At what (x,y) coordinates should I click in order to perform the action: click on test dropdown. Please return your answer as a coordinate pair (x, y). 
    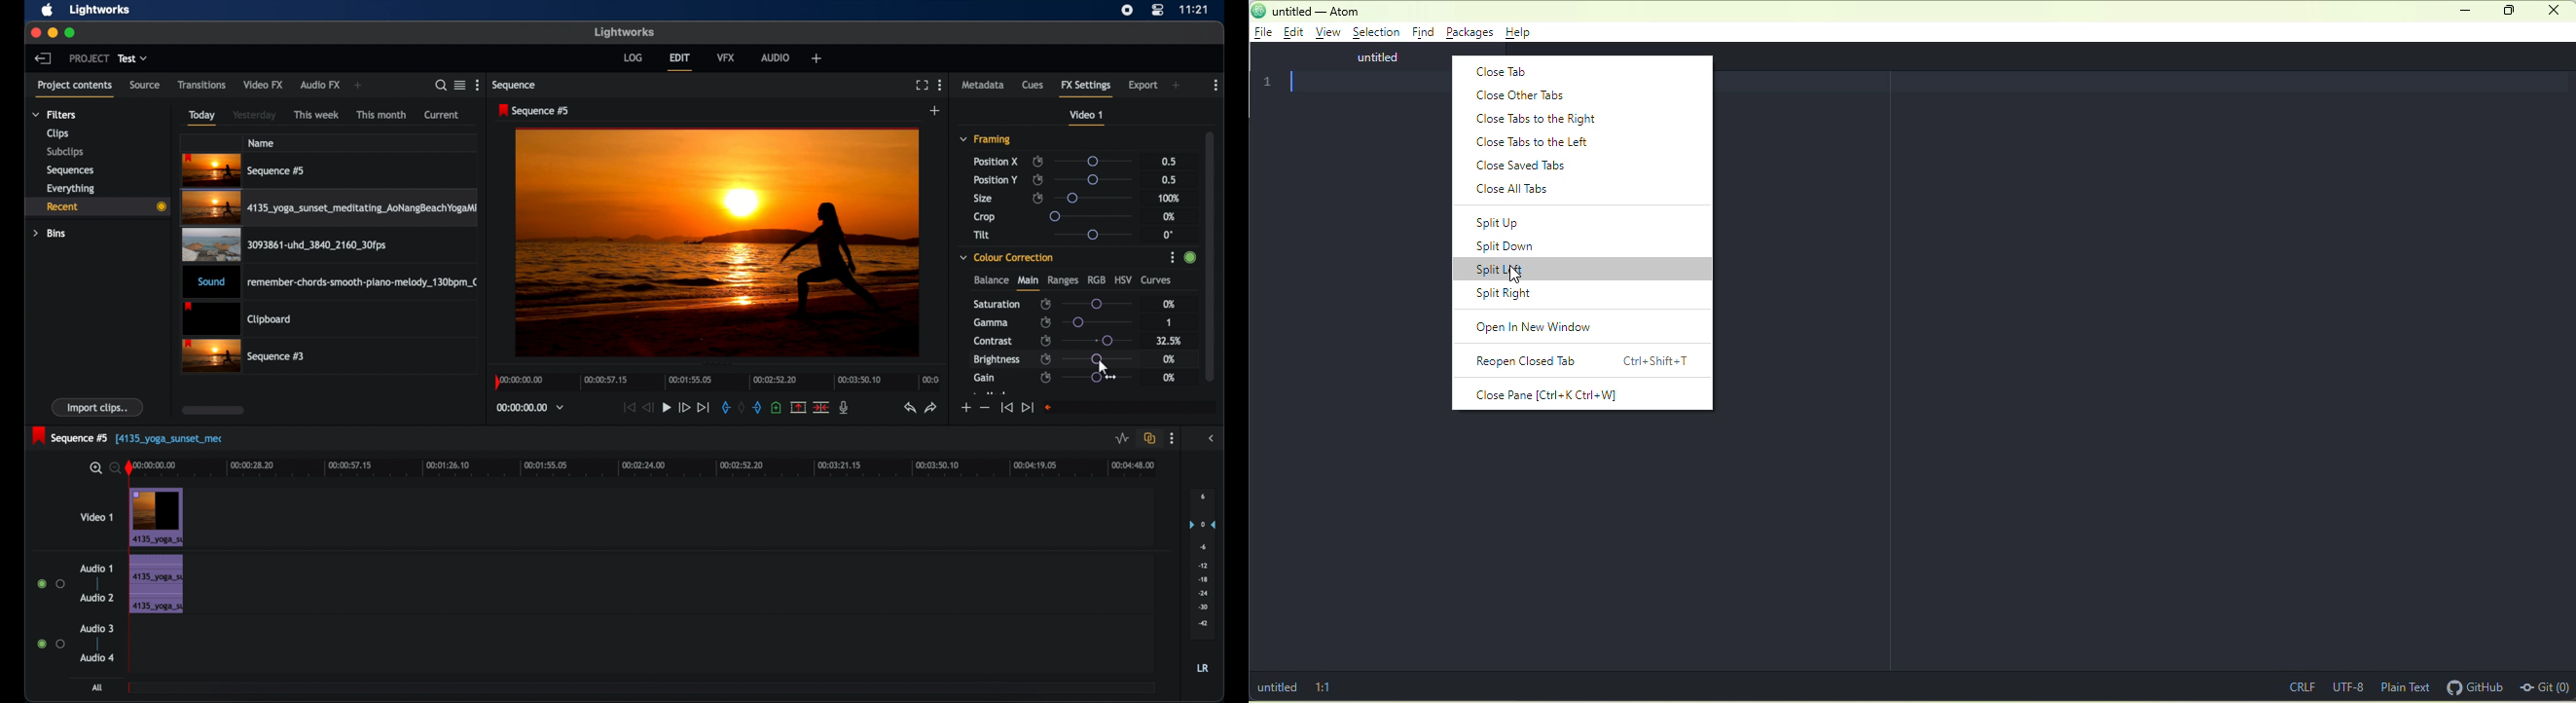
    Looking at the image, I should click on (133, 58).